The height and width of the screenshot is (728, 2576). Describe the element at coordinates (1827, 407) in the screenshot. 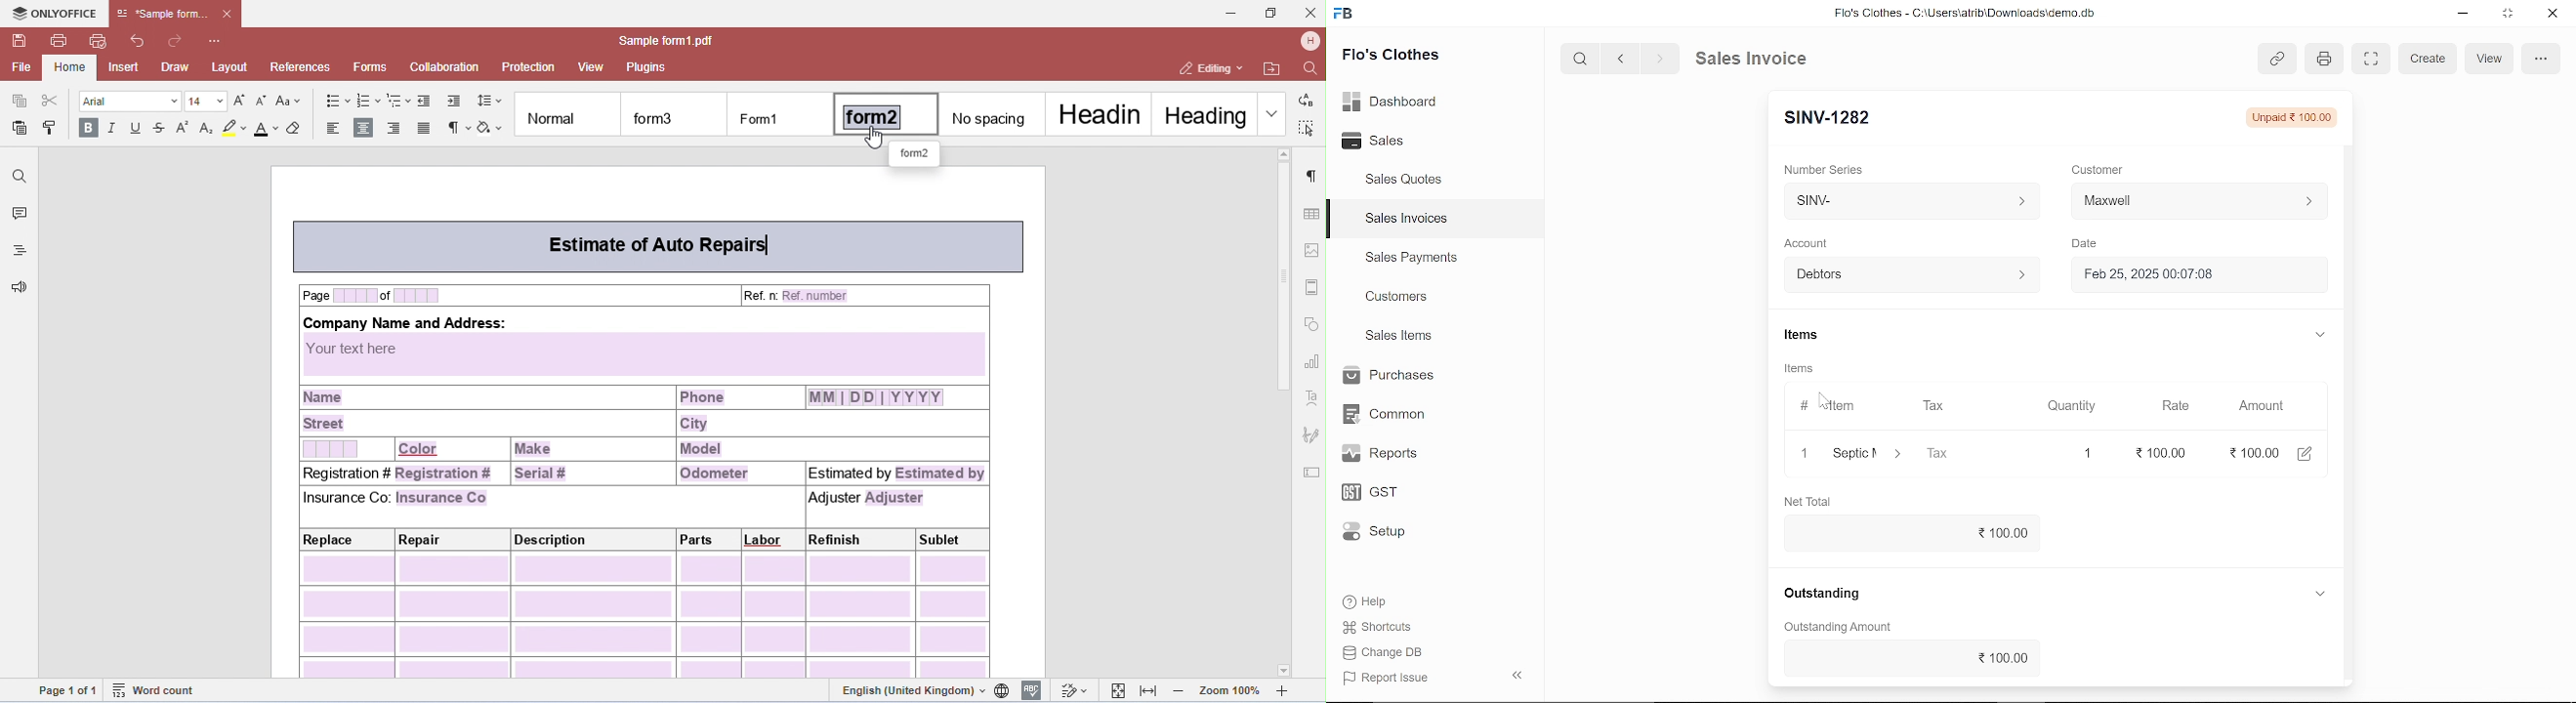

I see `# Item` at that location.